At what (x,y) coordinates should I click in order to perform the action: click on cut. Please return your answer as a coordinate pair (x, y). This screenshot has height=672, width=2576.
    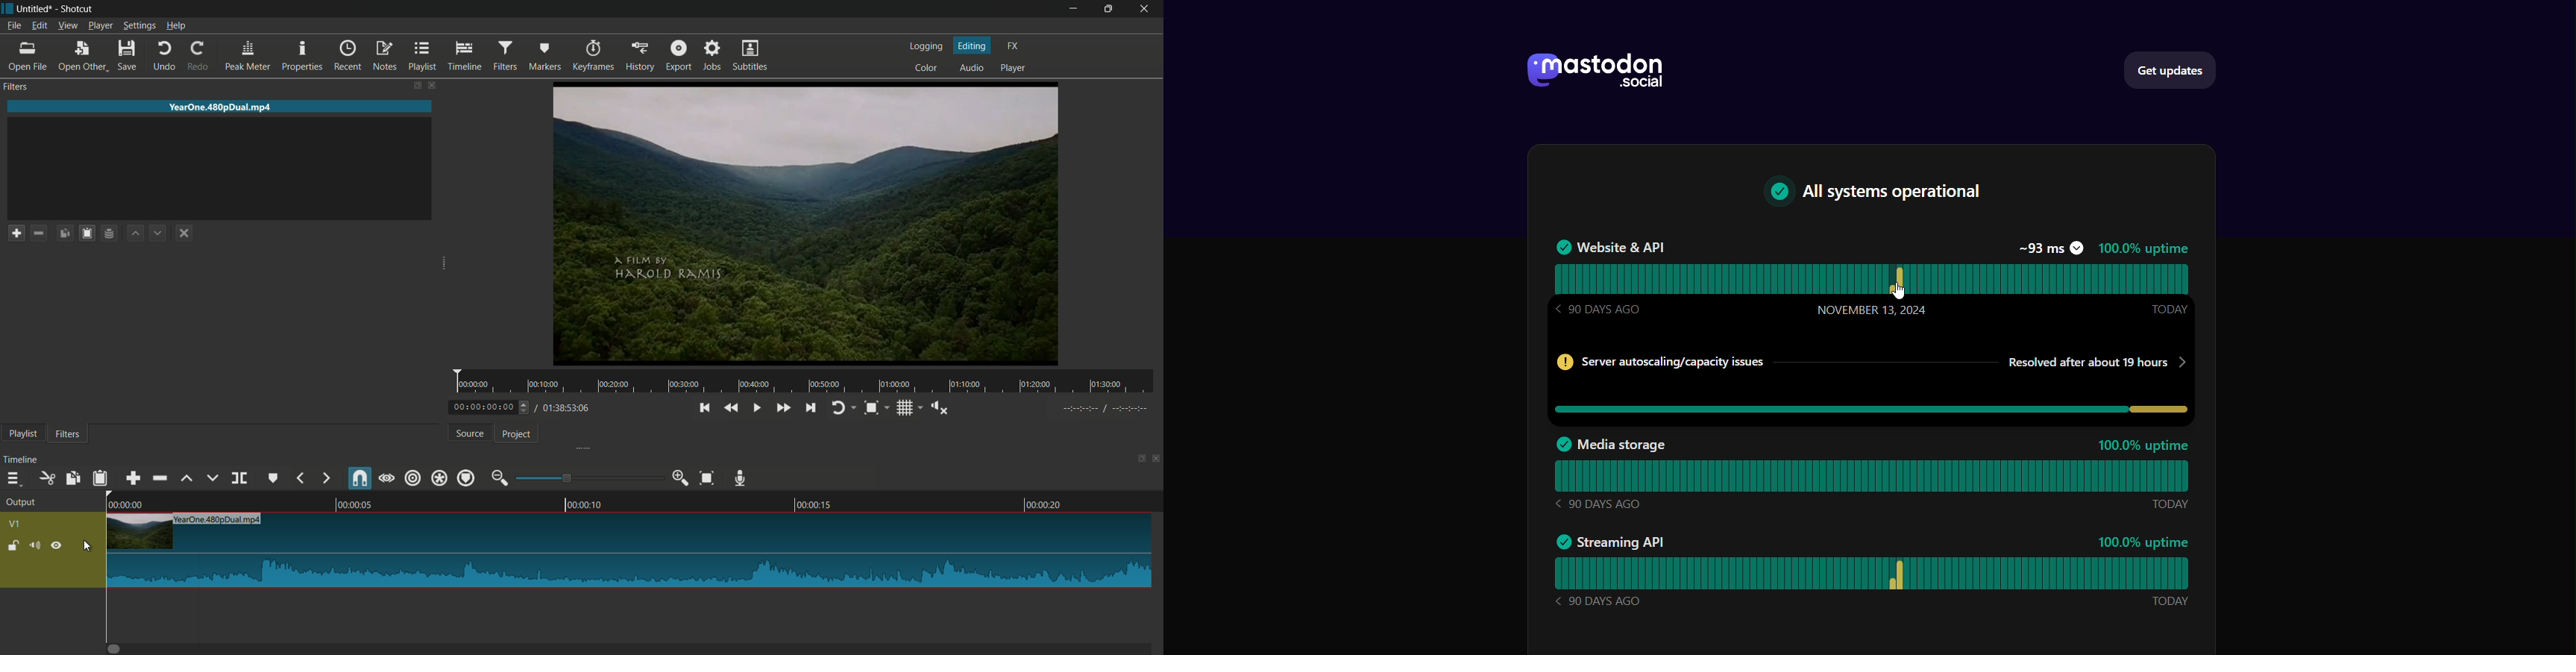
    Looking at the image, I should click on (48, 479).